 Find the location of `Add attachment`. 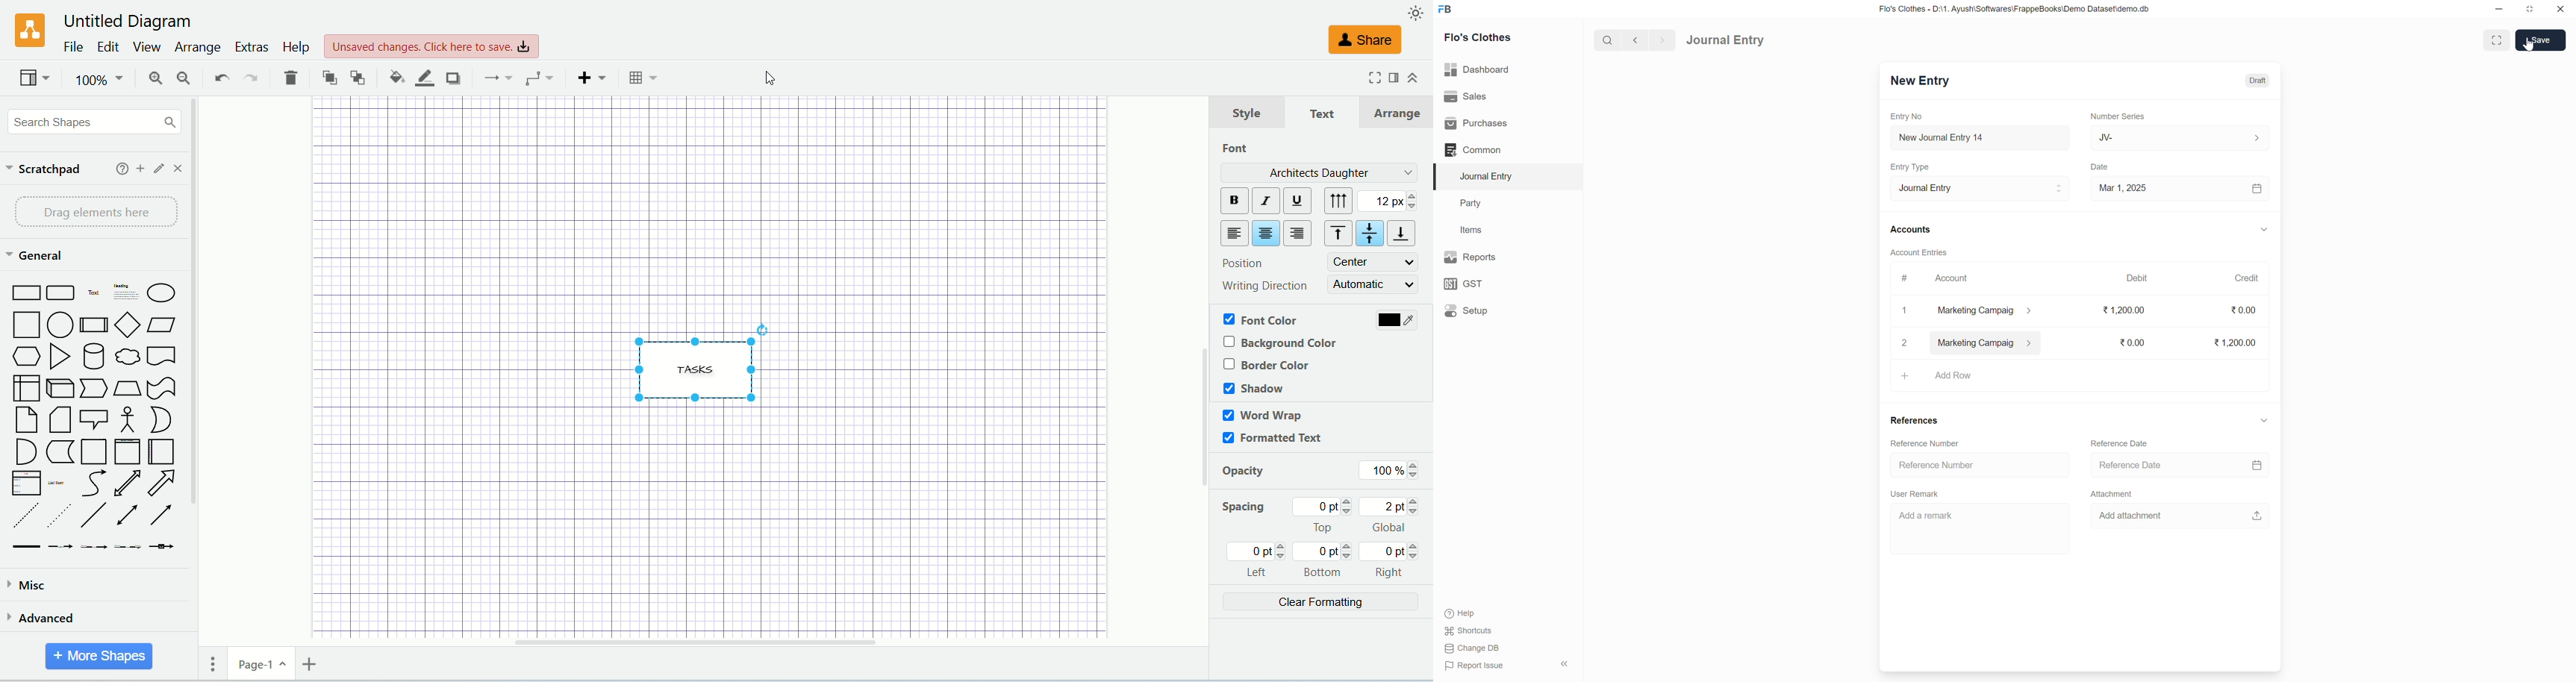

Add attachment is located at coordinates (2138, 516).